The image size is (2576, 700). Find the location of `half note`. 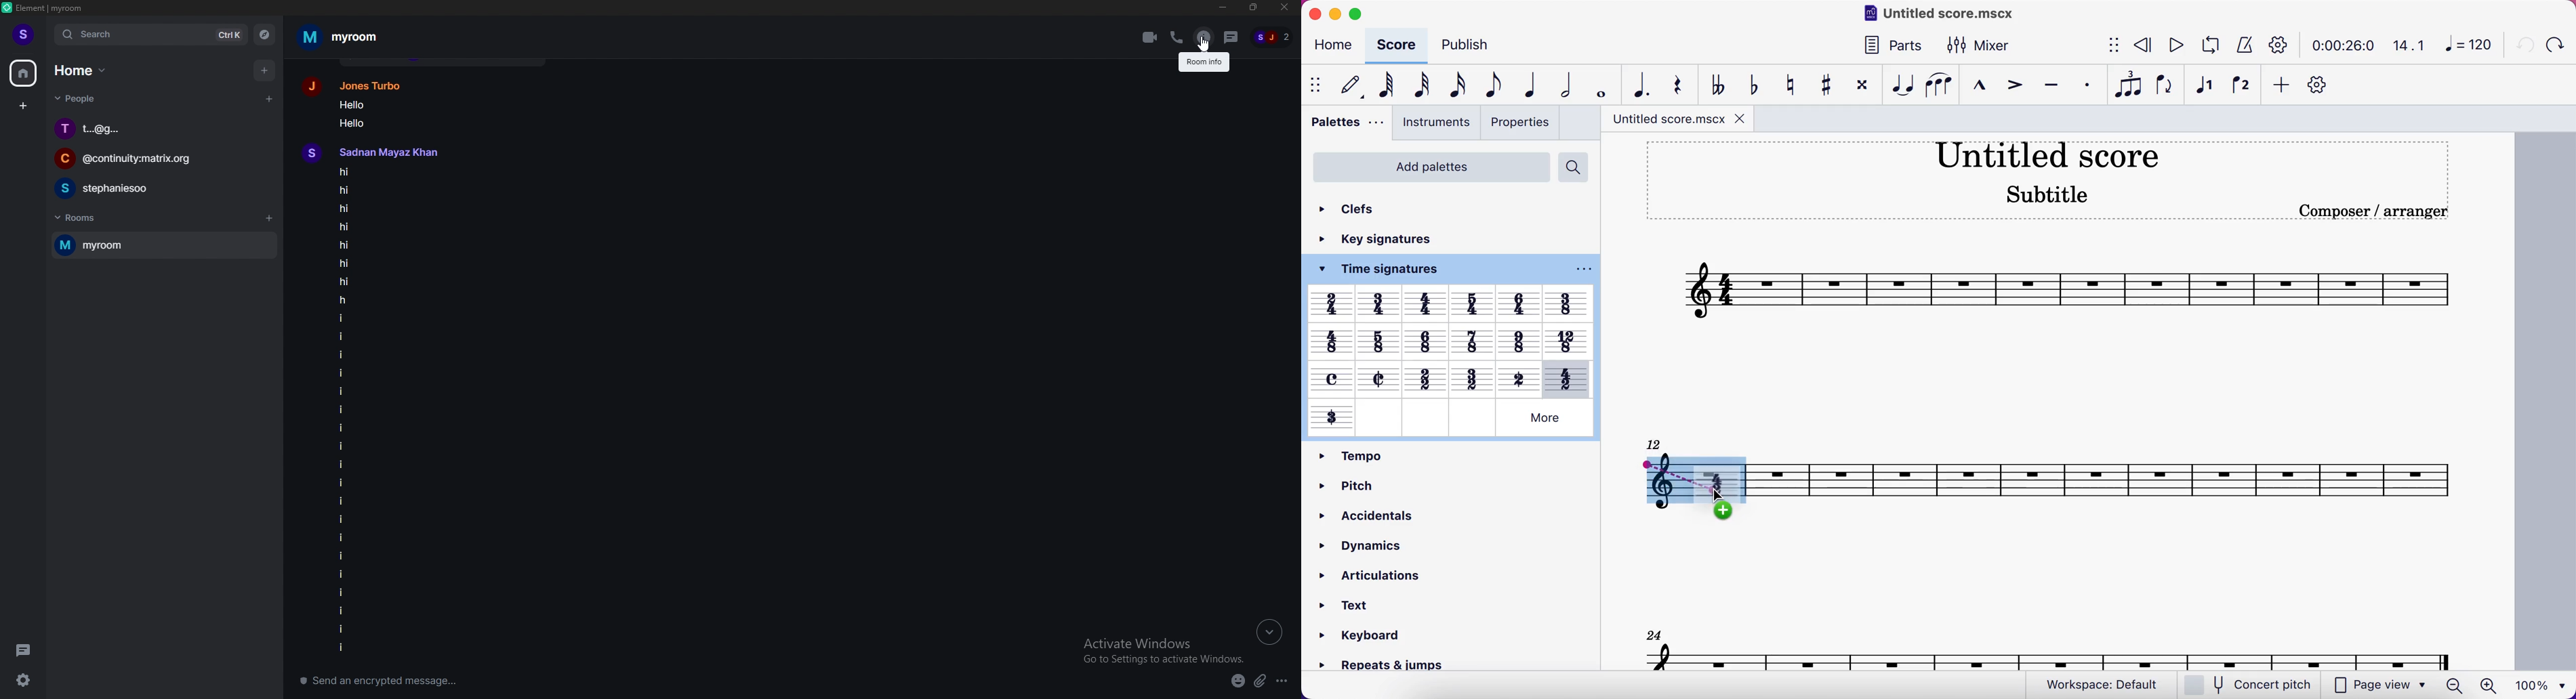

half note is located at coordinates (1566, 84).